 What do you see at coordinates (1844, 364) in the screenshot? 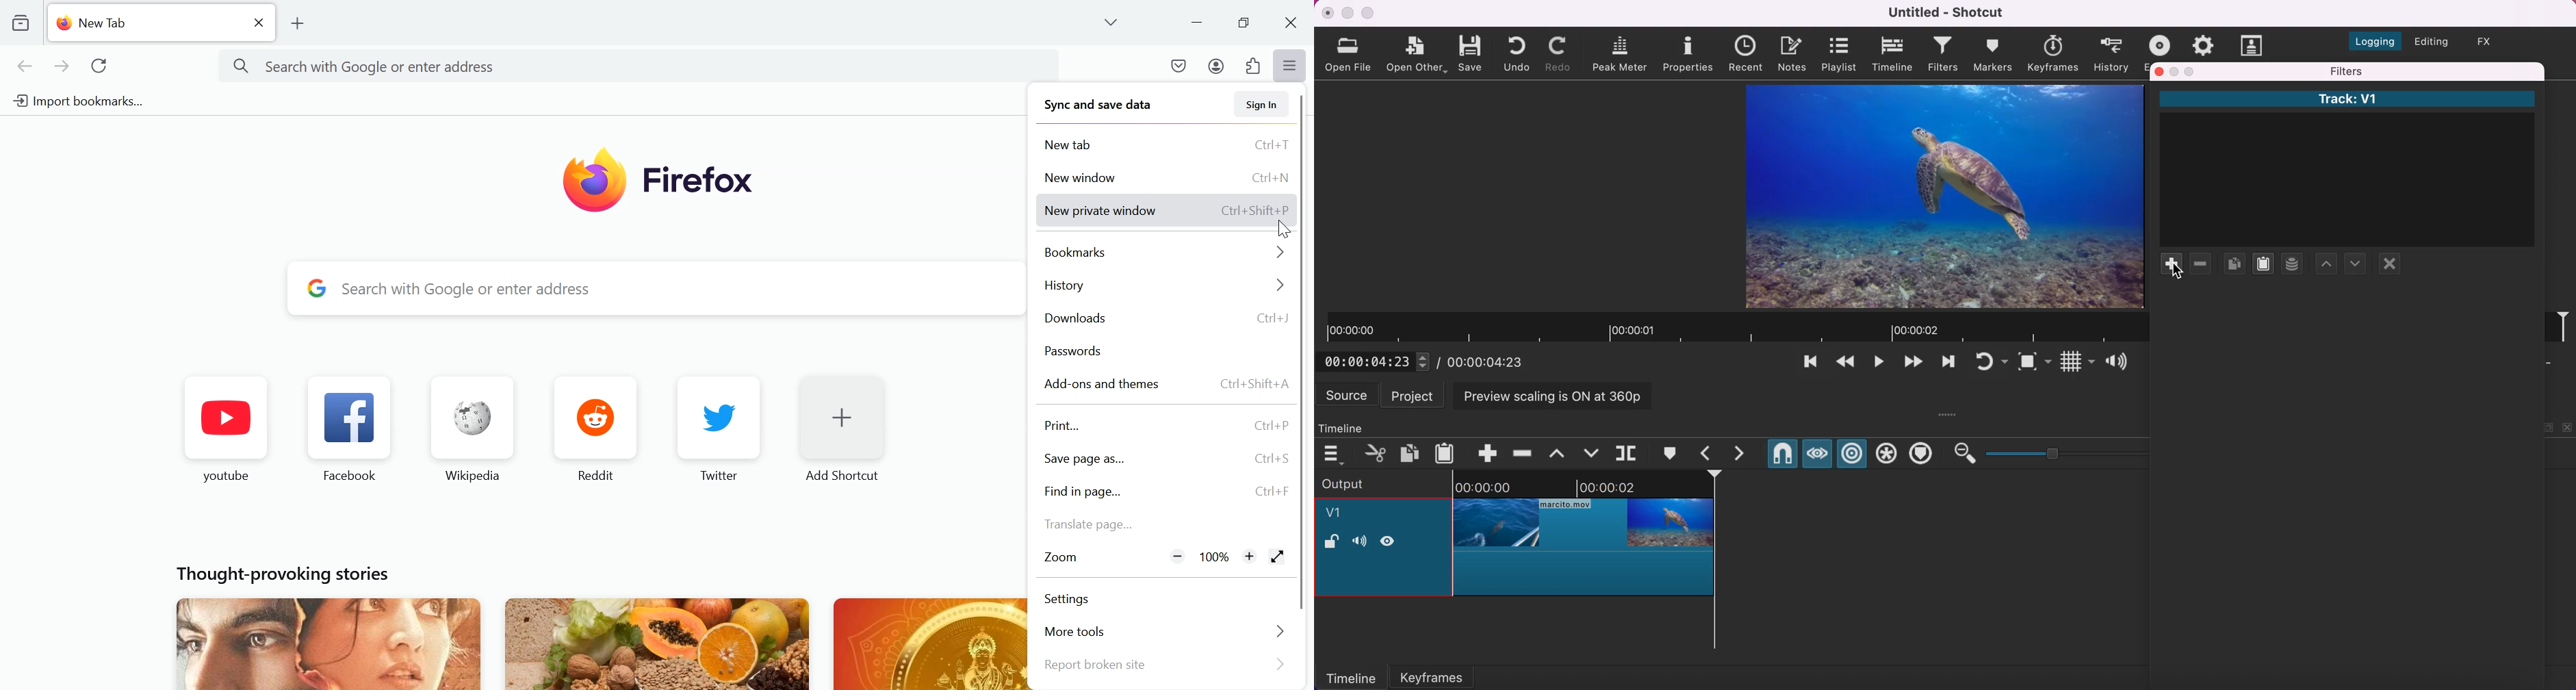
I see `play quickly backwards` at bounding box center [1844, 364].